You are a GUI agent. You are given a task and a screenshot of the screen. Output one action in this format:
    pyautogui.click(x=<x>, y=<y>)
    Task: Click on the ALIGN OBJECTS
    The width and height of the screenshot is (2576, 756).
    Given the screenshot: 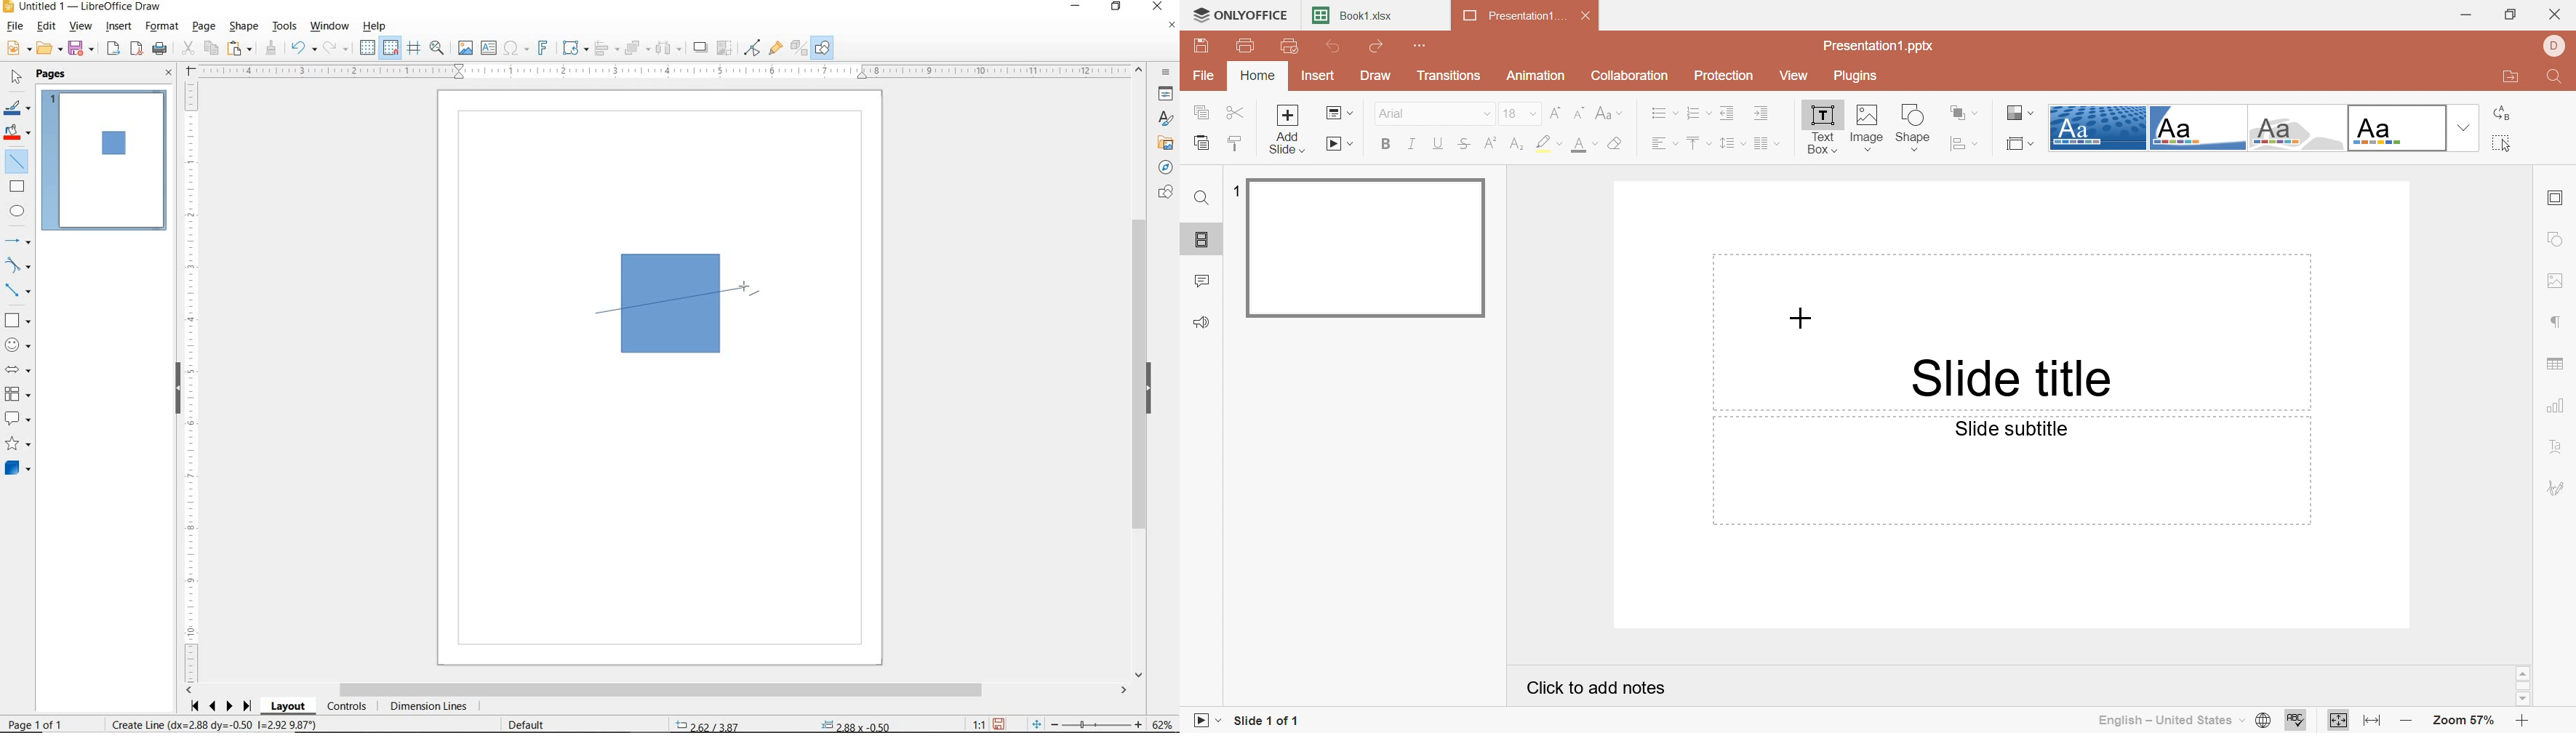 What is the action you would take?
    pyautogui.click(x=606, y=48)
    